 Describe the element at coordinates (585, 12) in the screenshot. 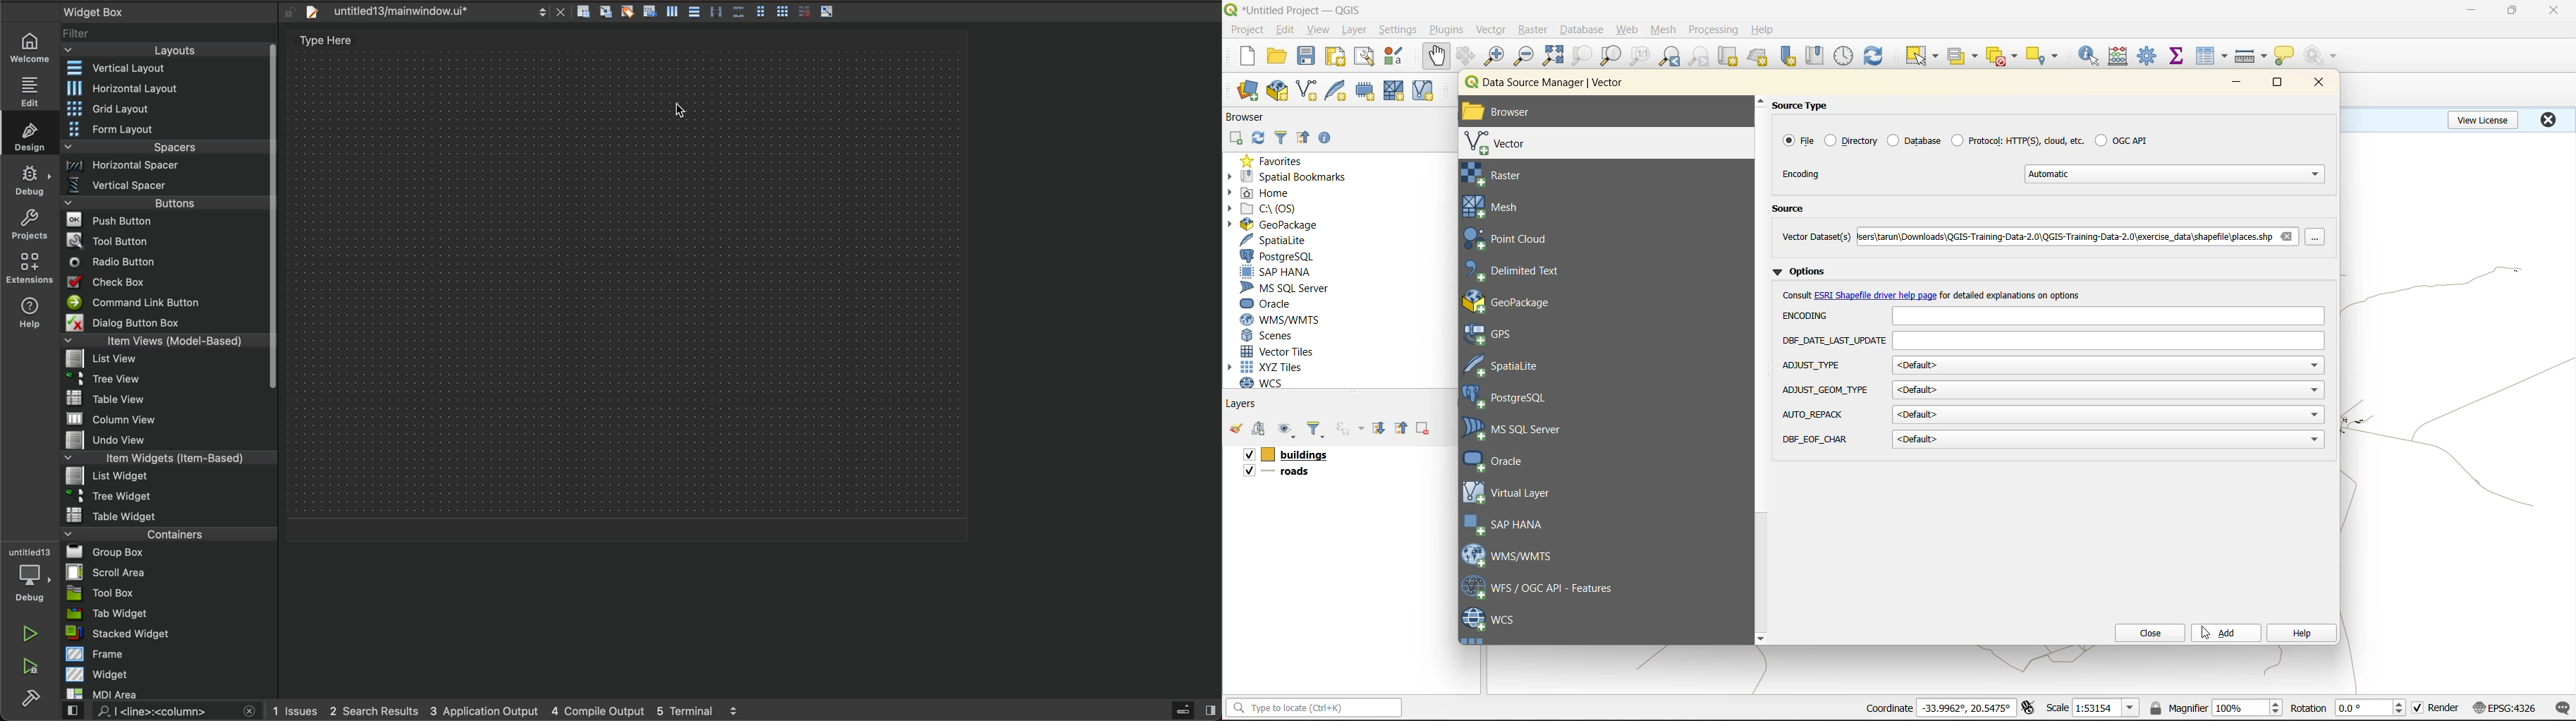

I see `` at that location.